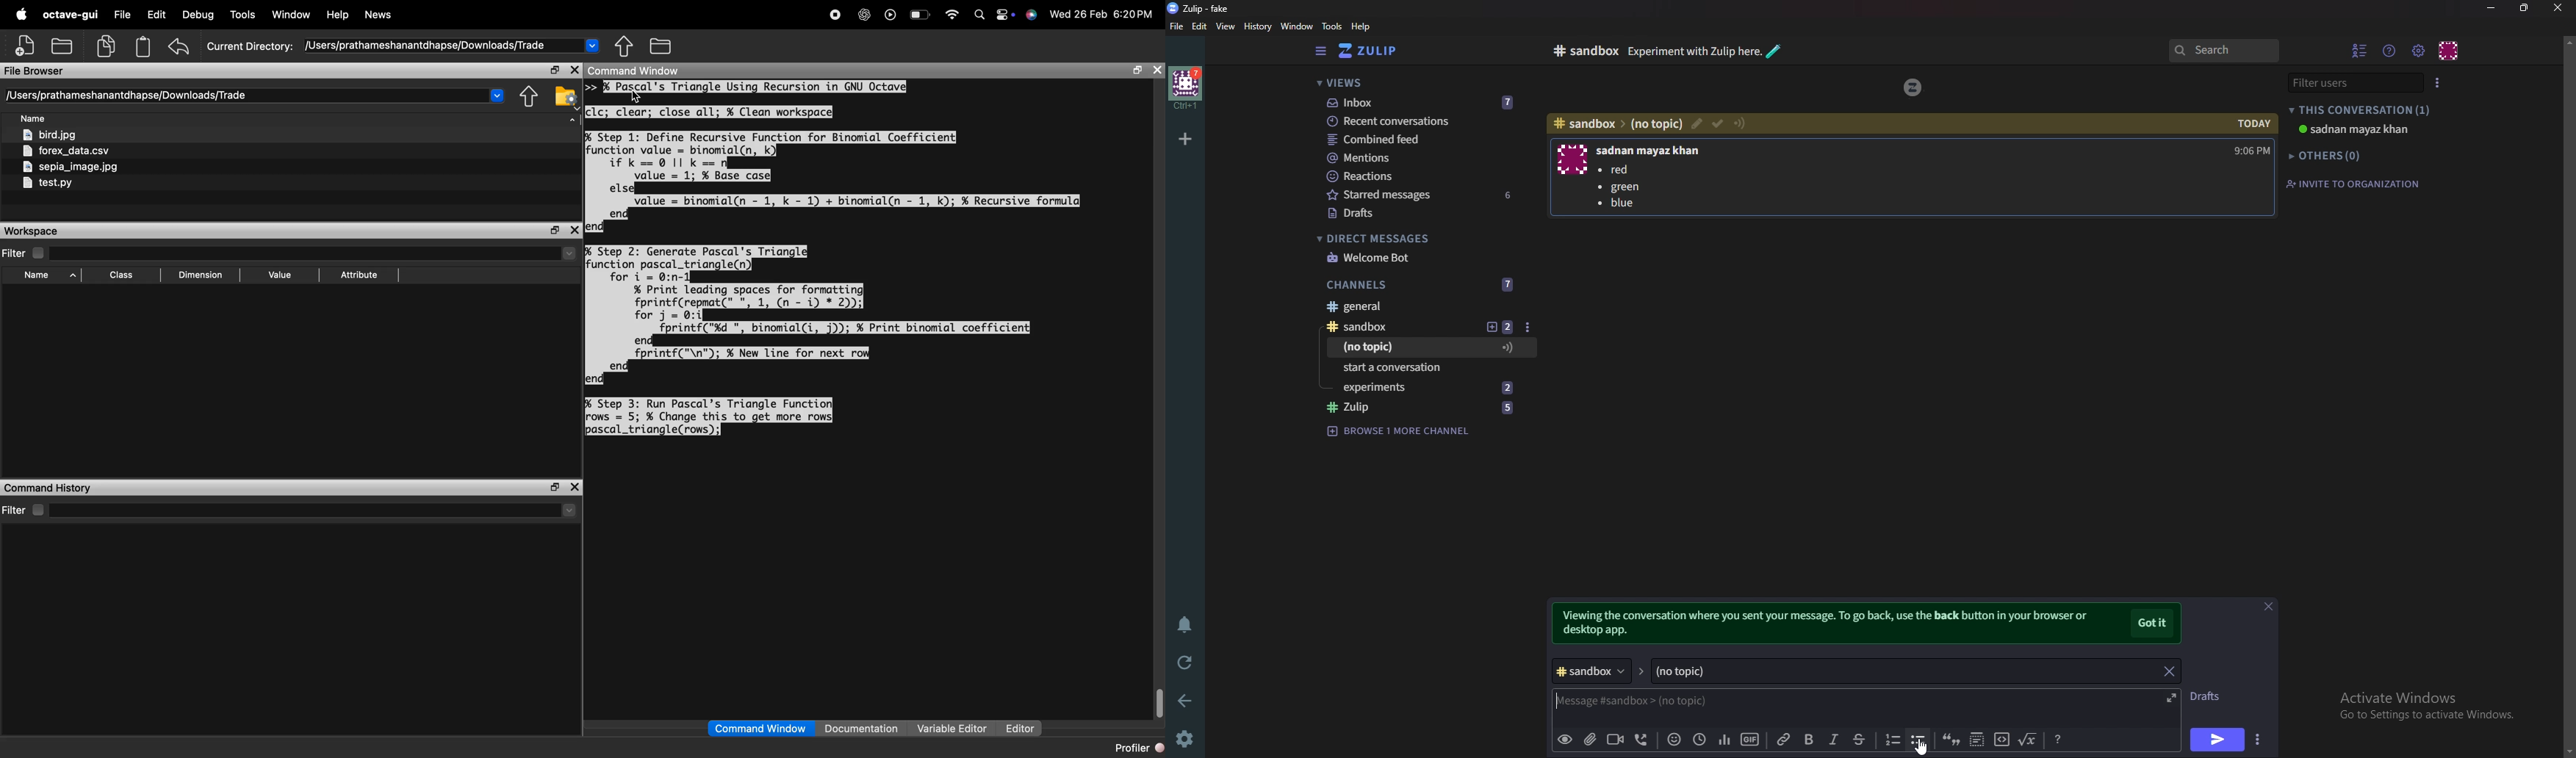 The height and width of the screenshot is (784, 2576). What do you see at coordinates (570, 511) in the screenshot?
I see `Dropdown` at bounding box center [570, 511].